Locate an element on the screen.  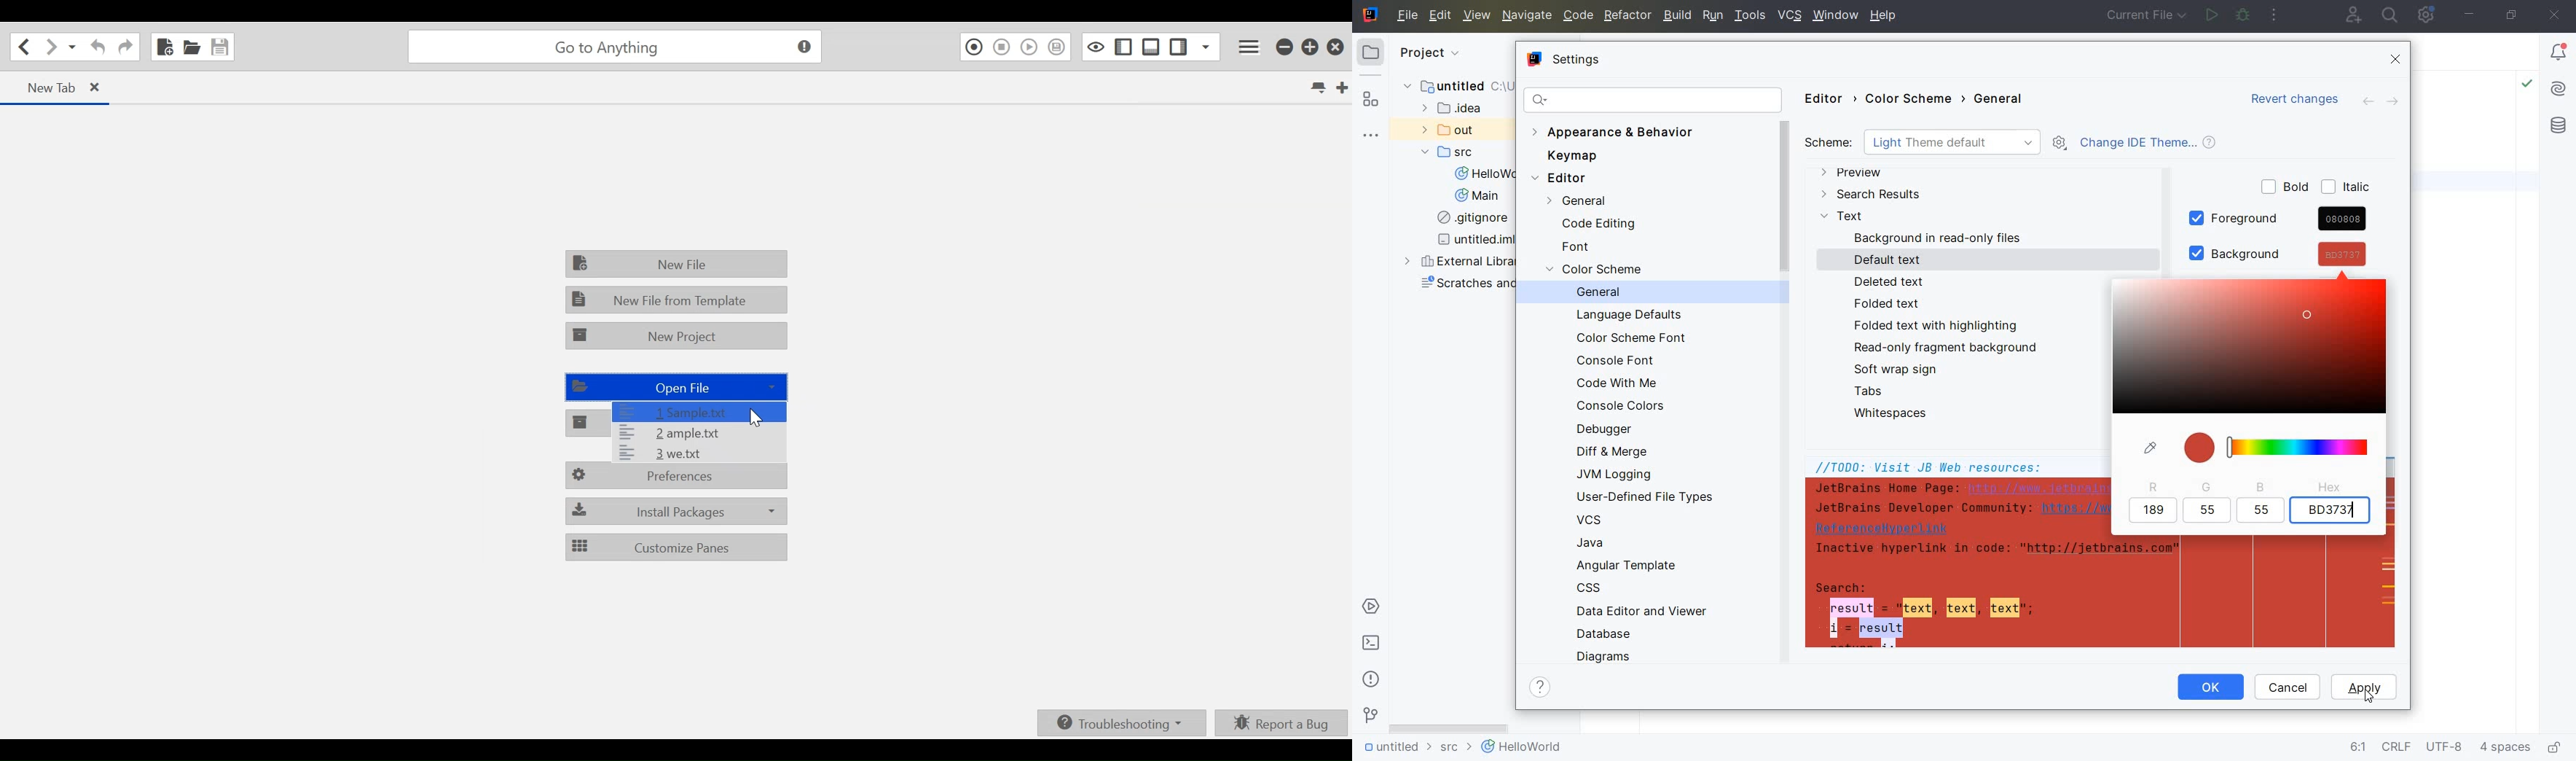
COLOR PIGMENTS is located at coordinates (2241, 379).